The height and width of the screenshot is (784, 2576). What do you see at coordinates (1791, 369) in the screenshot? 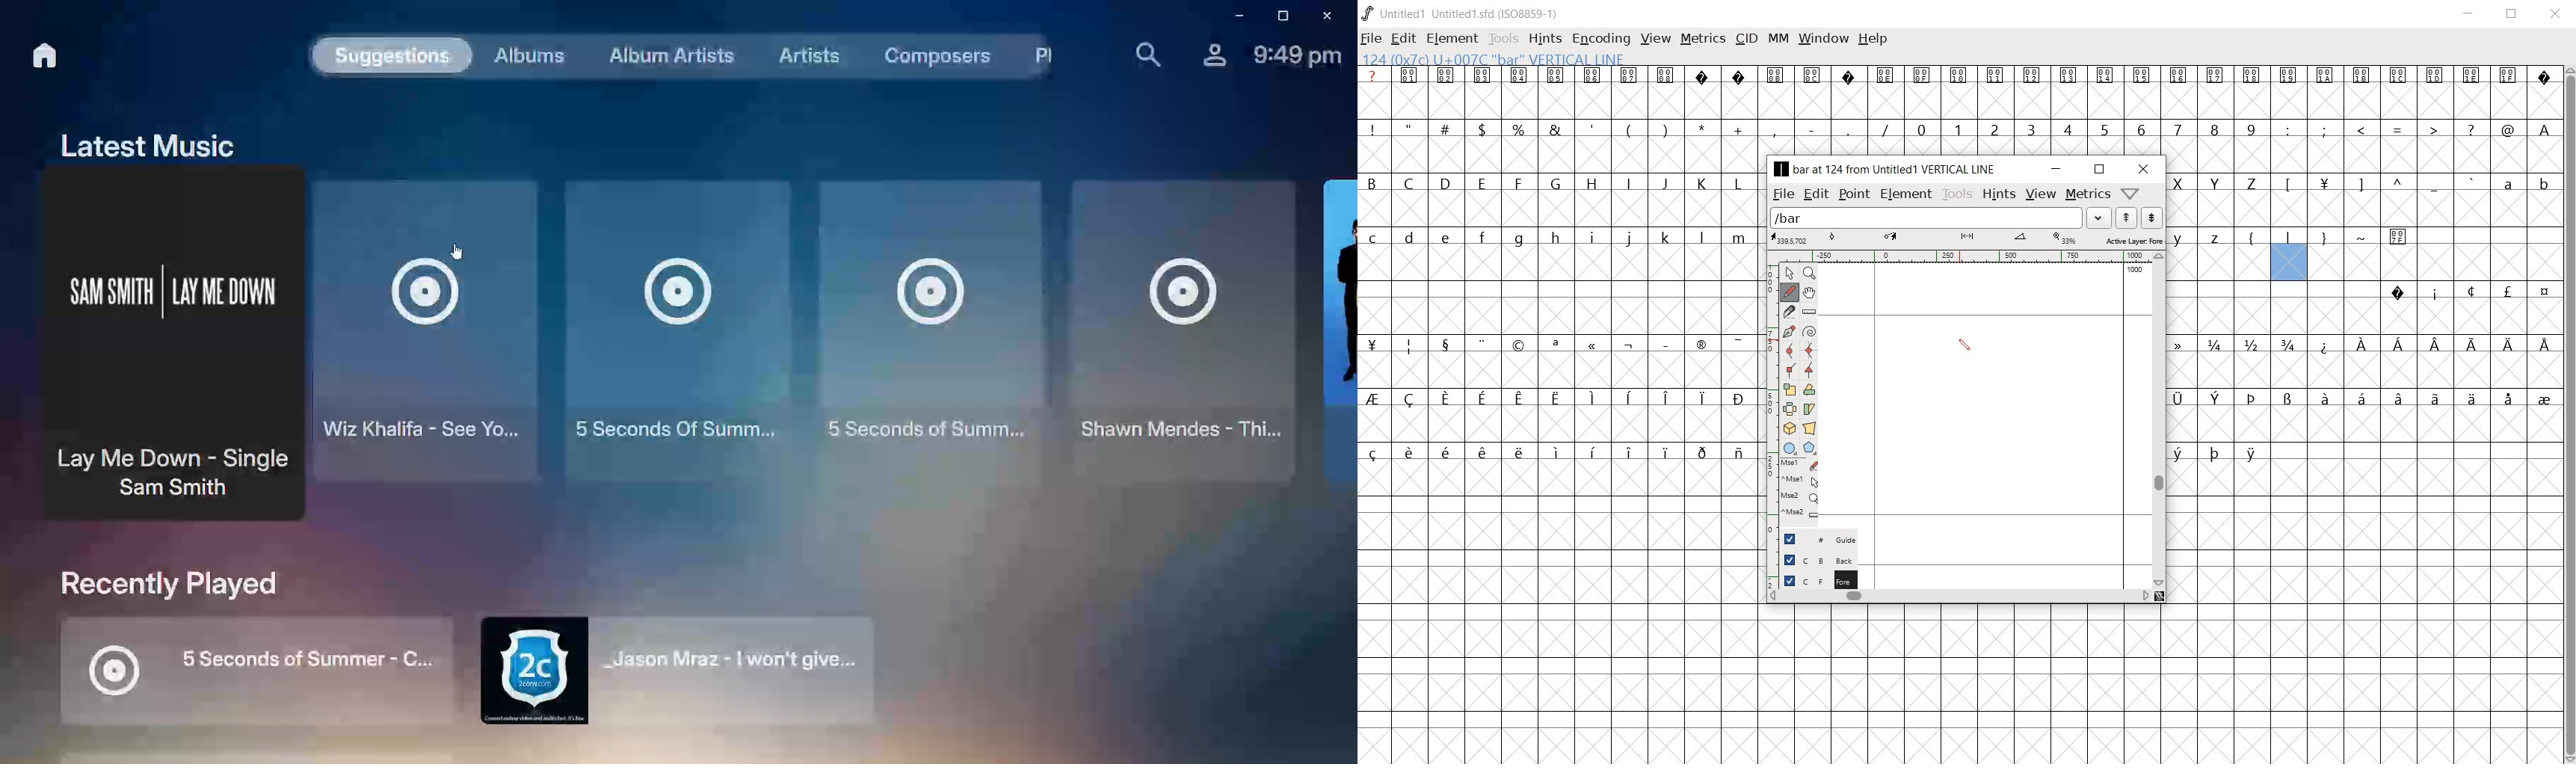
I see `Add a corner point` at bounding box center [1791, 369].